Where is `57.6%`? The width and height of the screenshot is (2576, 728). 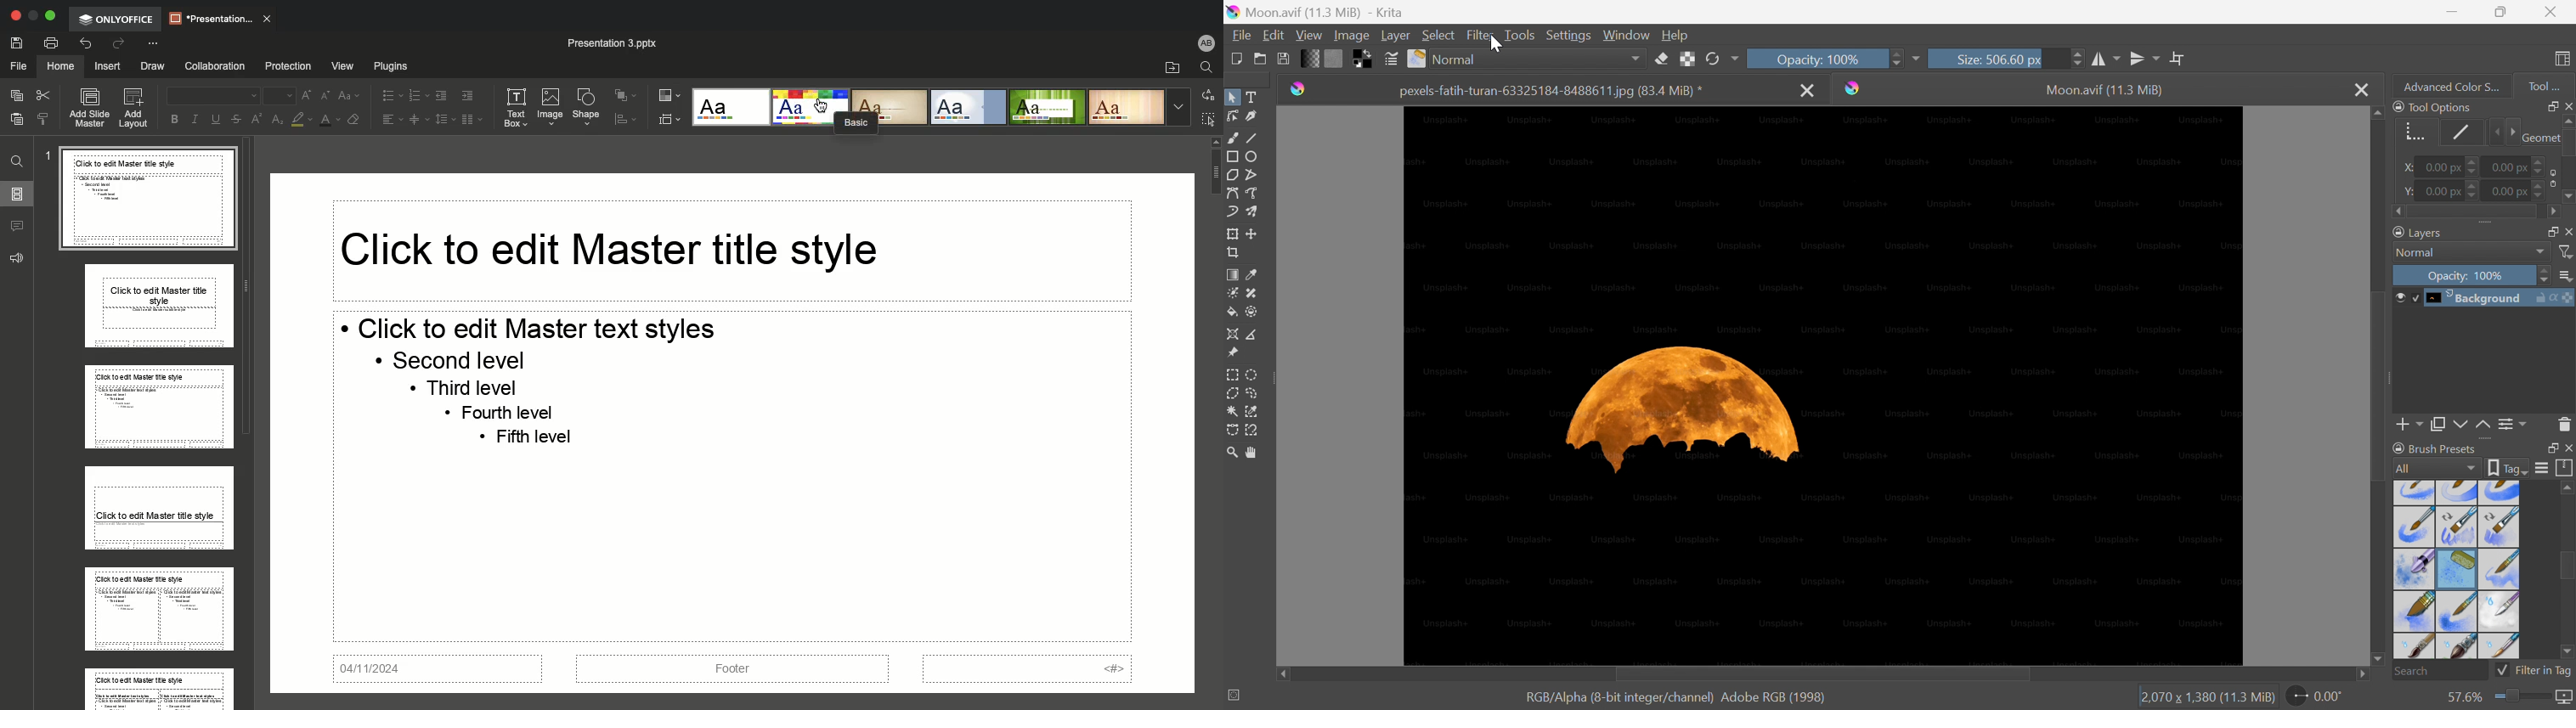
57.6% is located at coordinates (2462, 697).